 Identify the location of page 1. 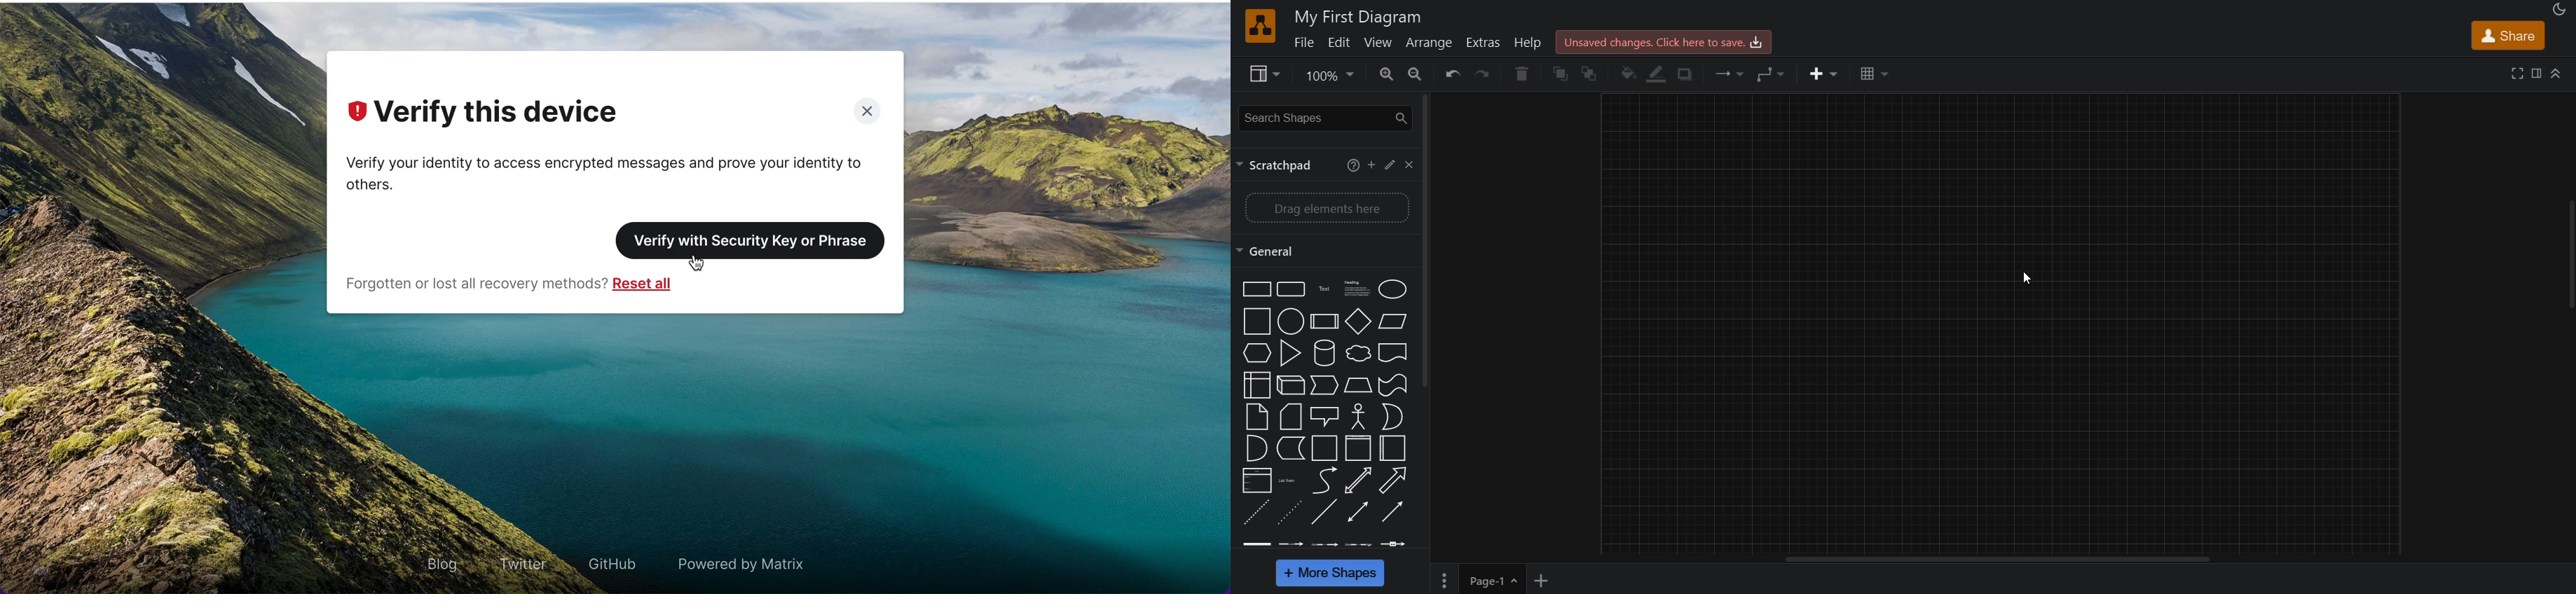
(1496, 579).